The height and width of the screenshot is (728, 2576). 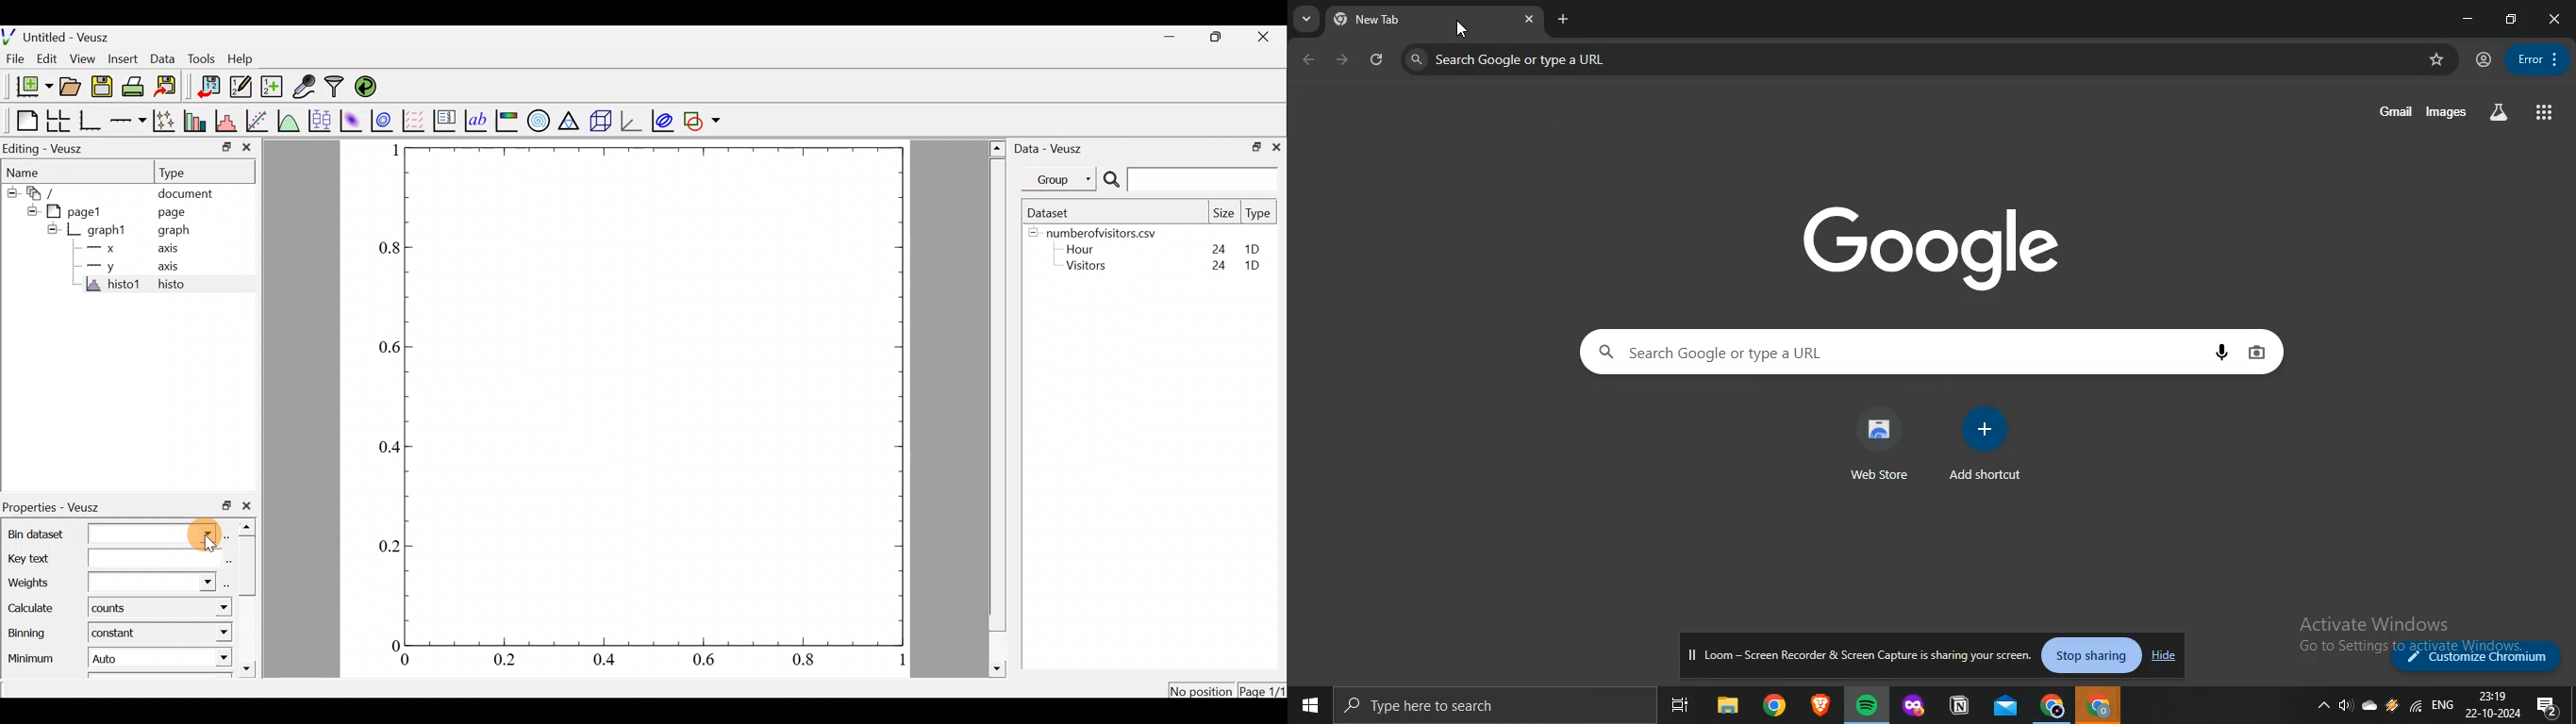 What do you see at coordinates (322, 119) in the screenshot?
I see `plot box plots` at bounding box center [322, 119].